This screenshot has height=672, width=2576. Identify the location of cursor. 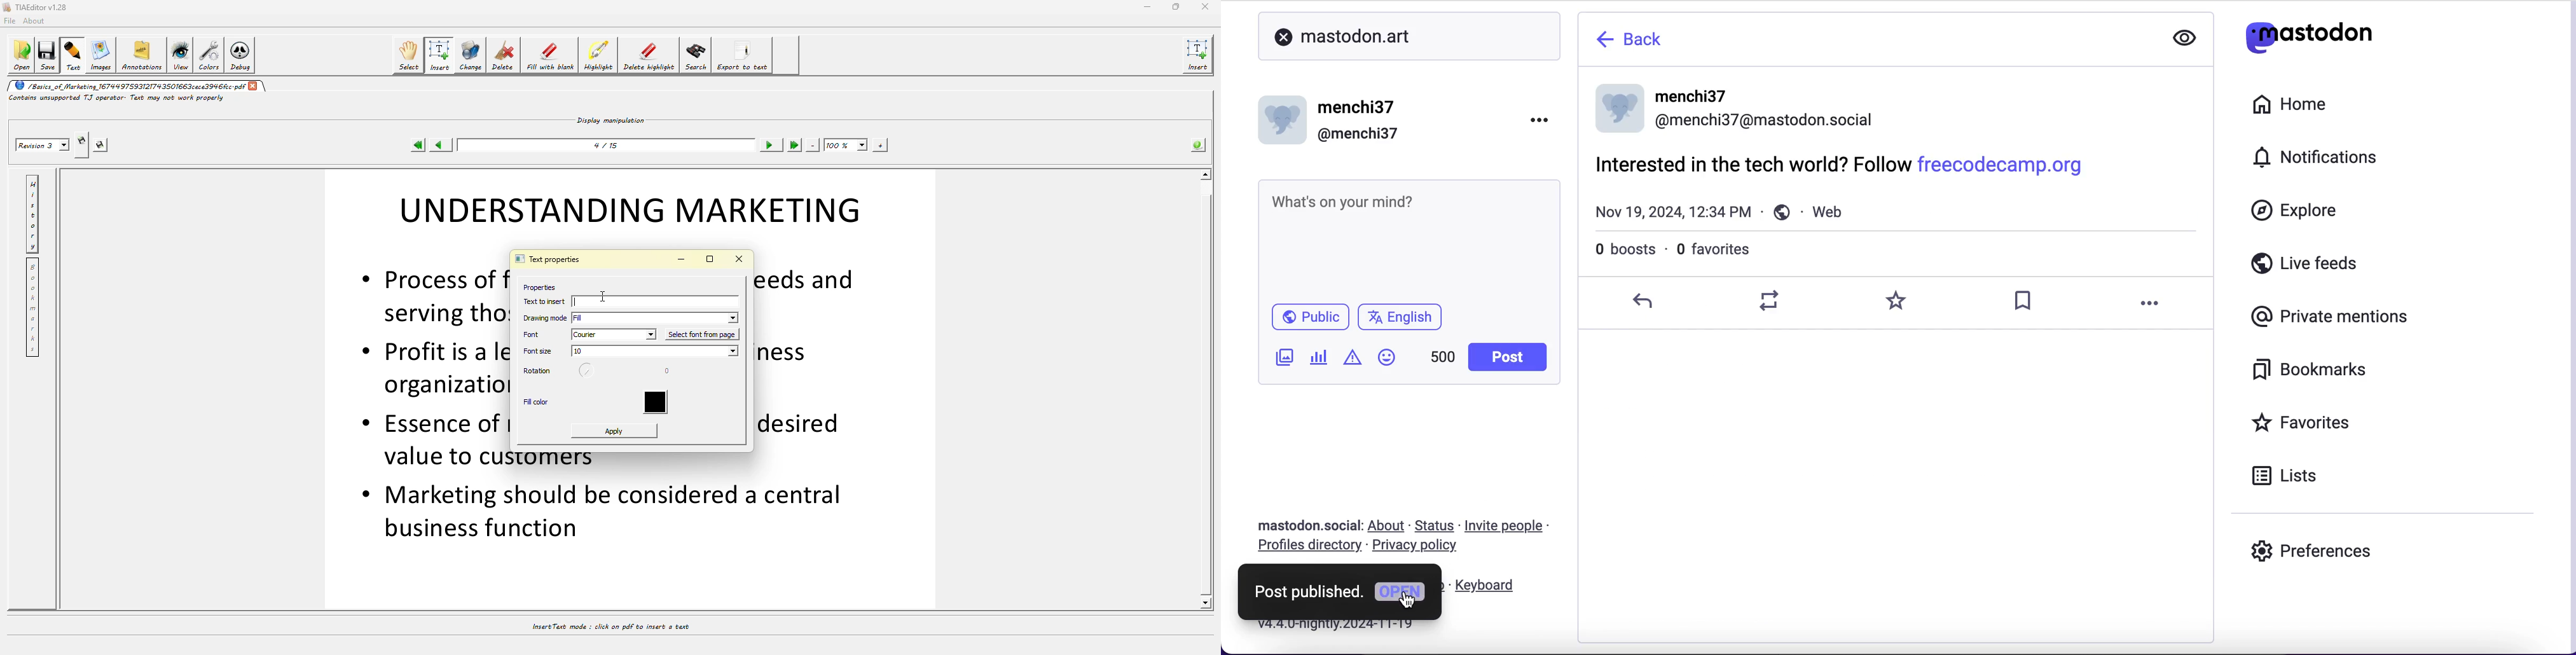
(1410, 599).